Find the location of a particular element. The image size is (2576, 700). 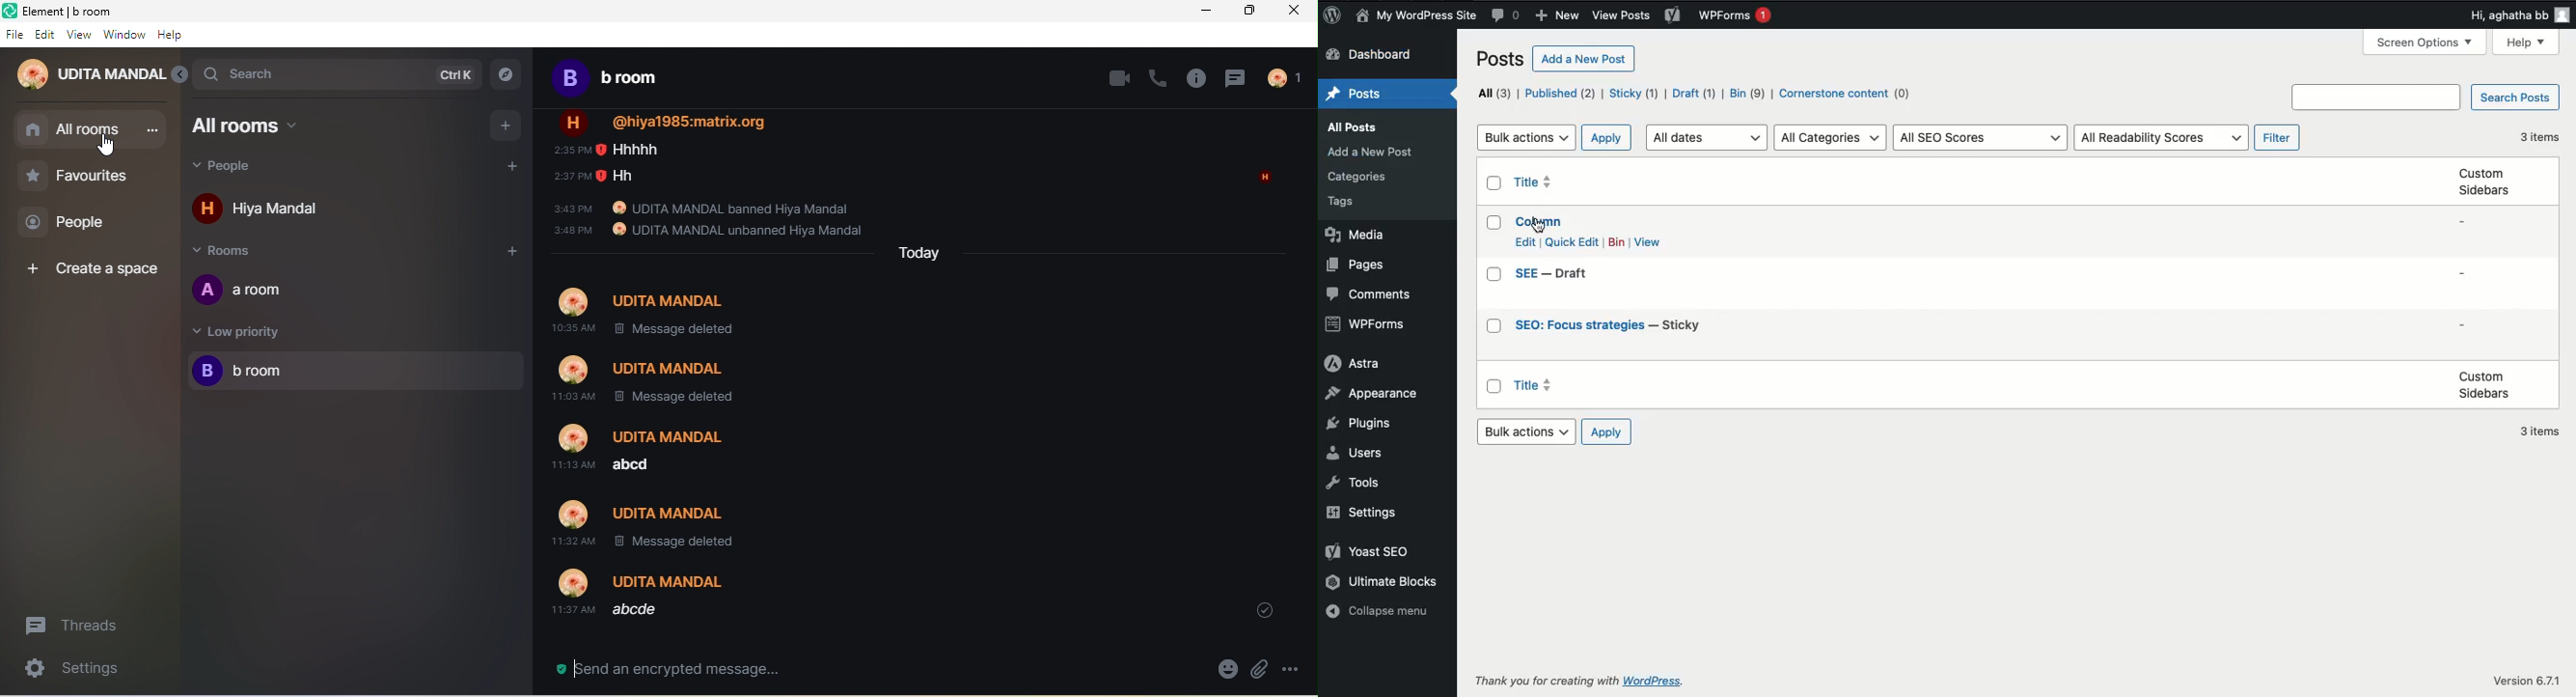

cursor is located at coordinates (107, 149).